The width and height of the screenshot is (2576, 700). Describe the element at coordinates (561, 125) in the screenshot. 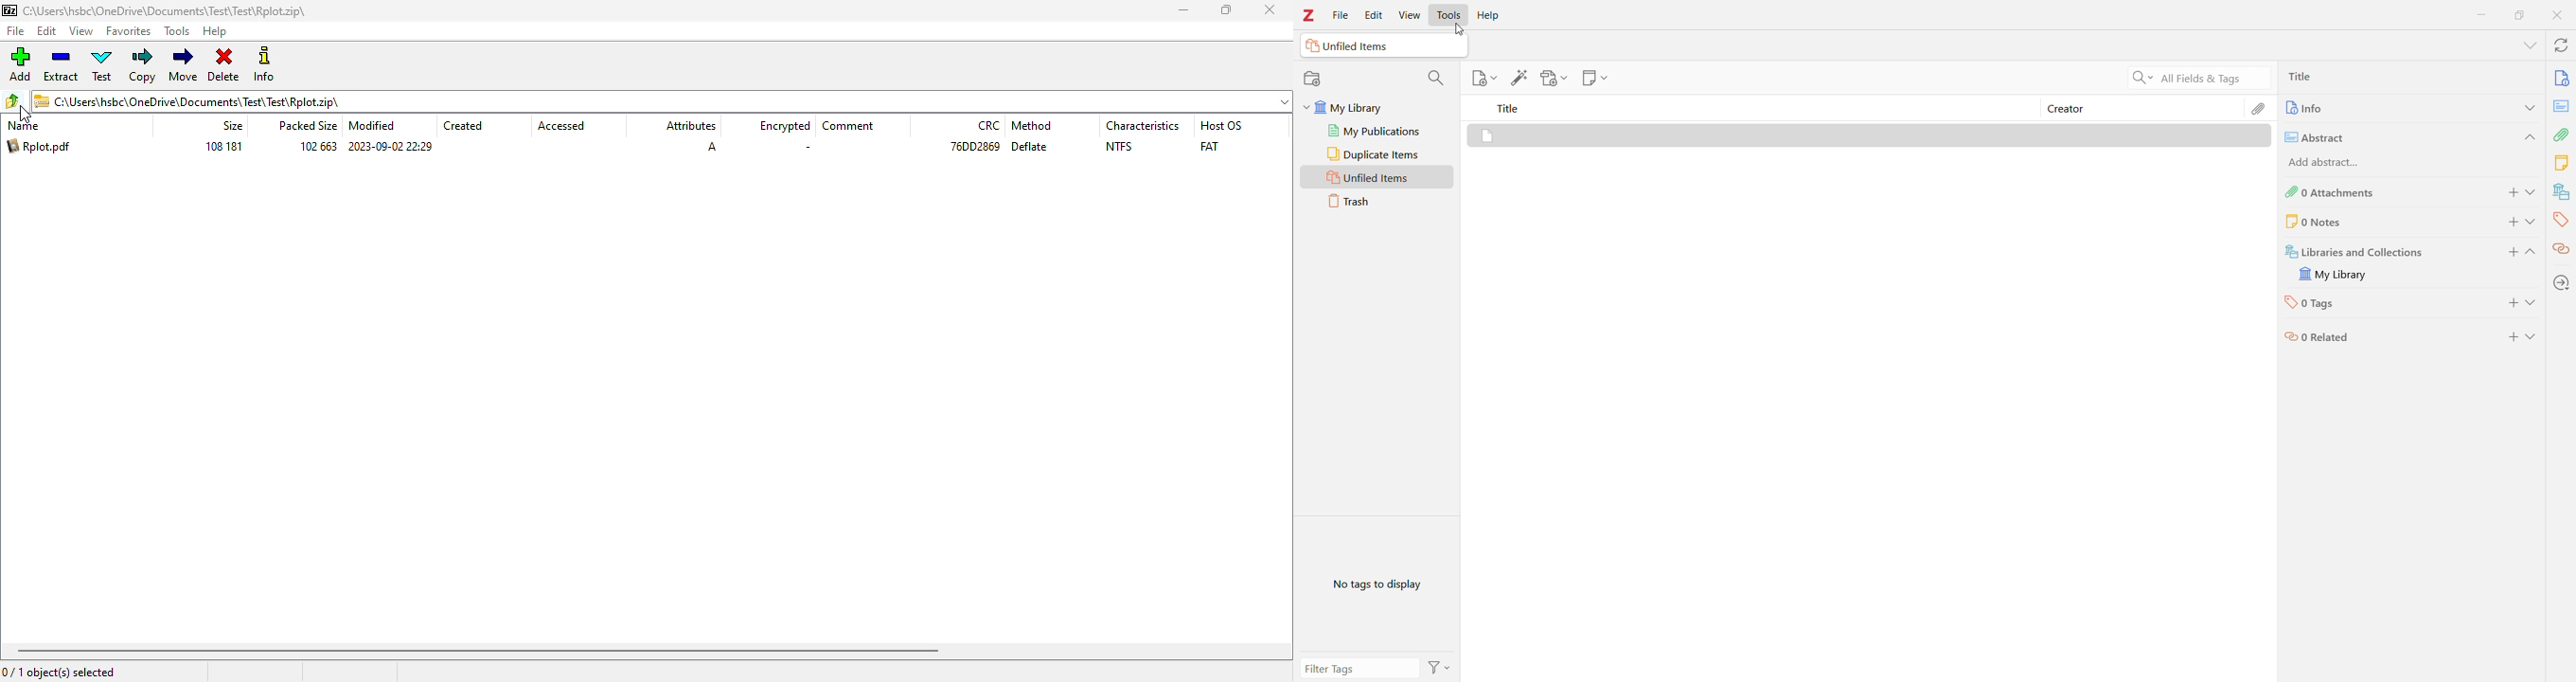

I see `accessed` at that location.